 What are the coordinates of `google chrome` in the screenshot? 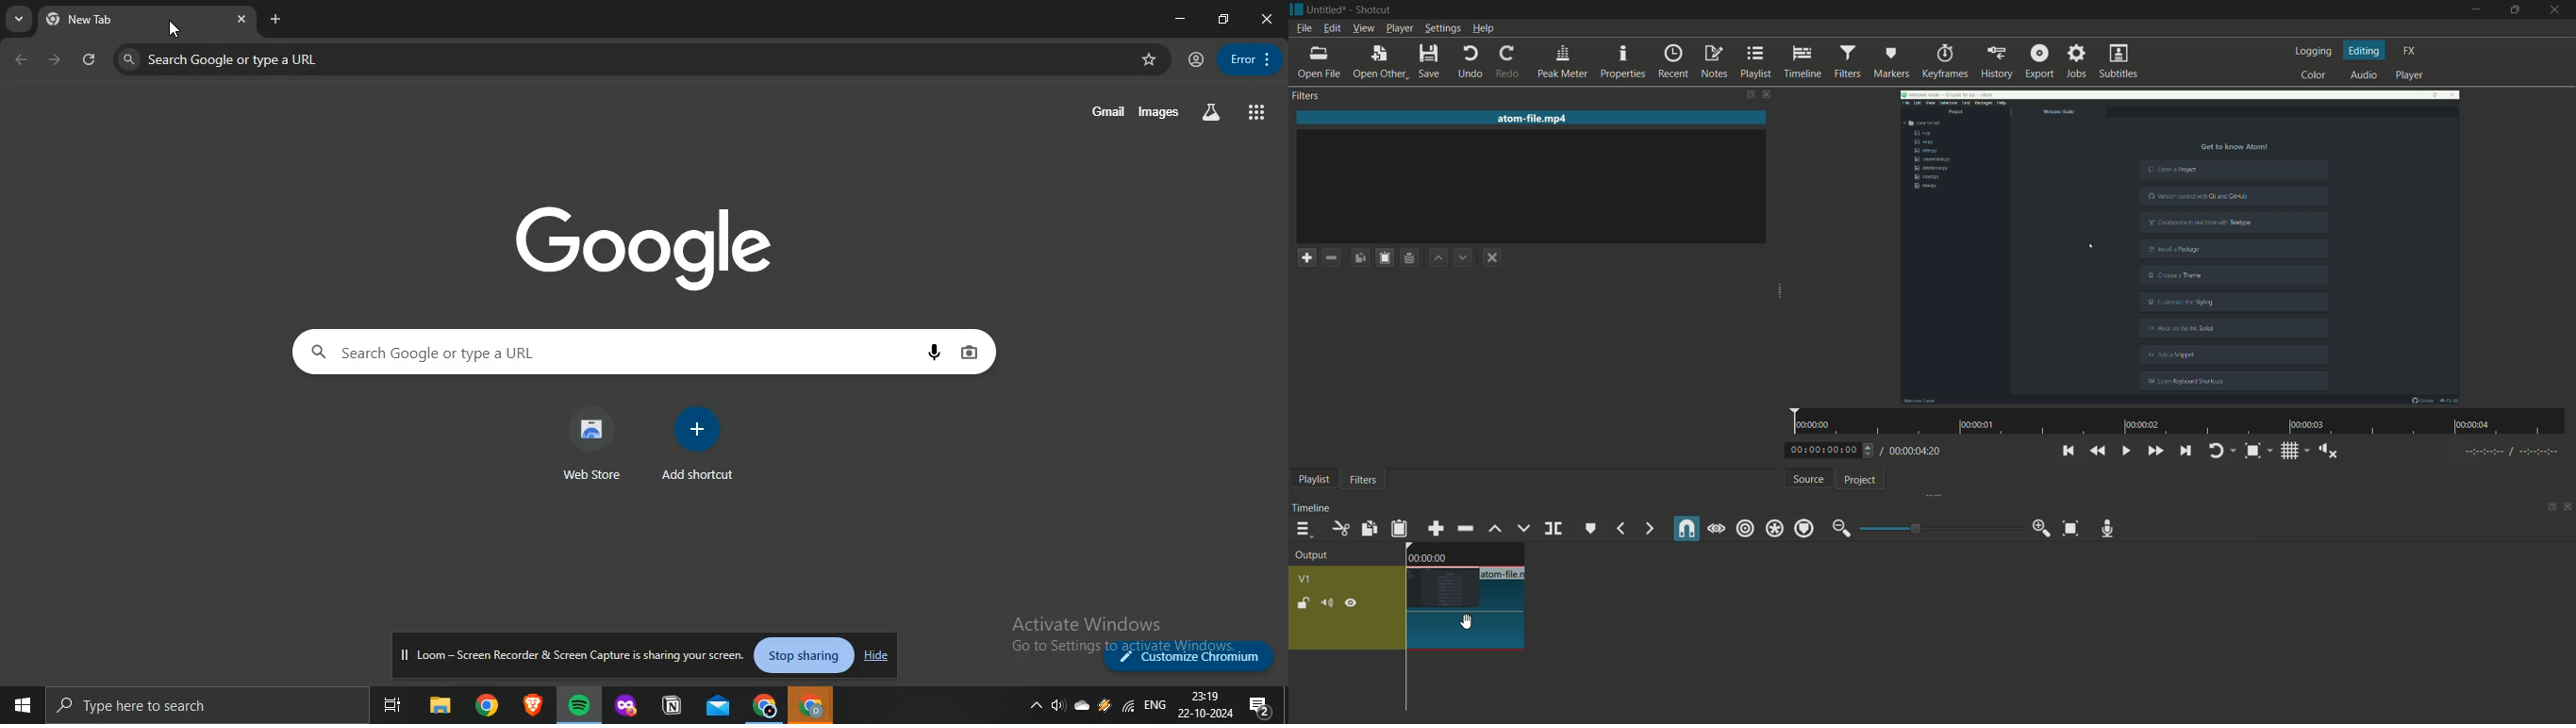 It's located at (813, 706).